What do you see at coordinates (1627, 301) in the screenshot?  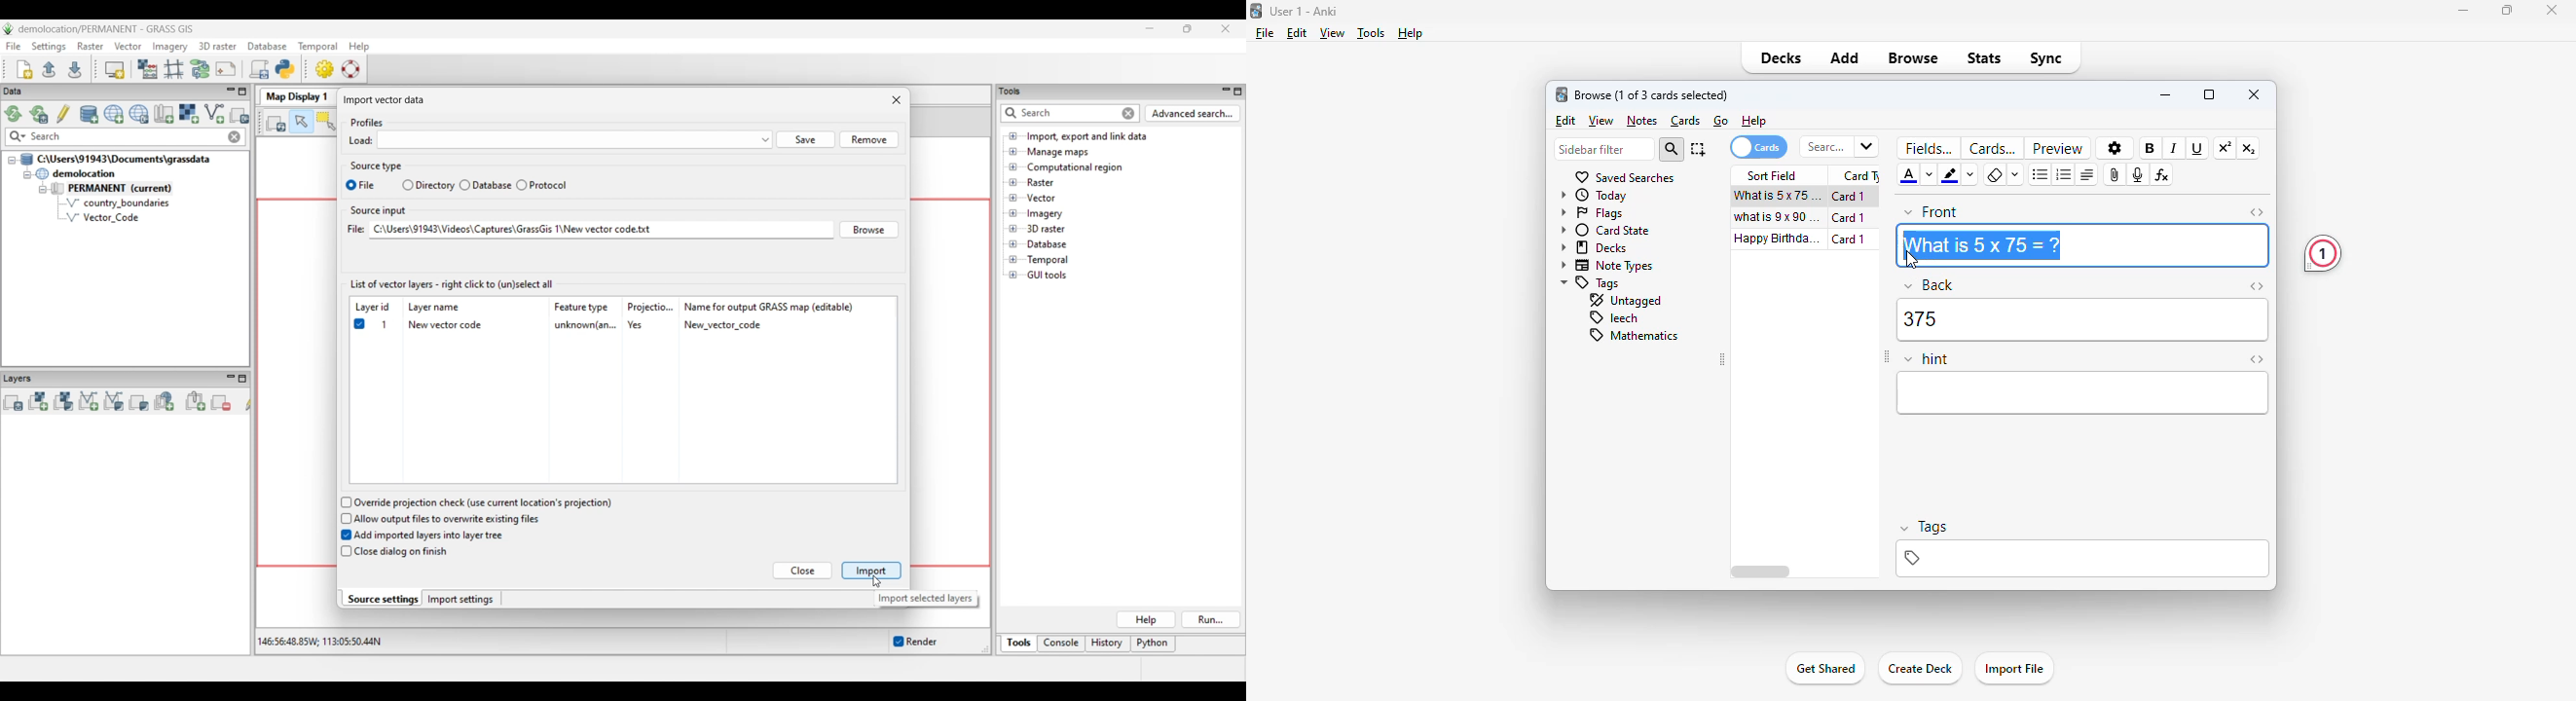 I see `untagged` at bounding box center [1627, 301].